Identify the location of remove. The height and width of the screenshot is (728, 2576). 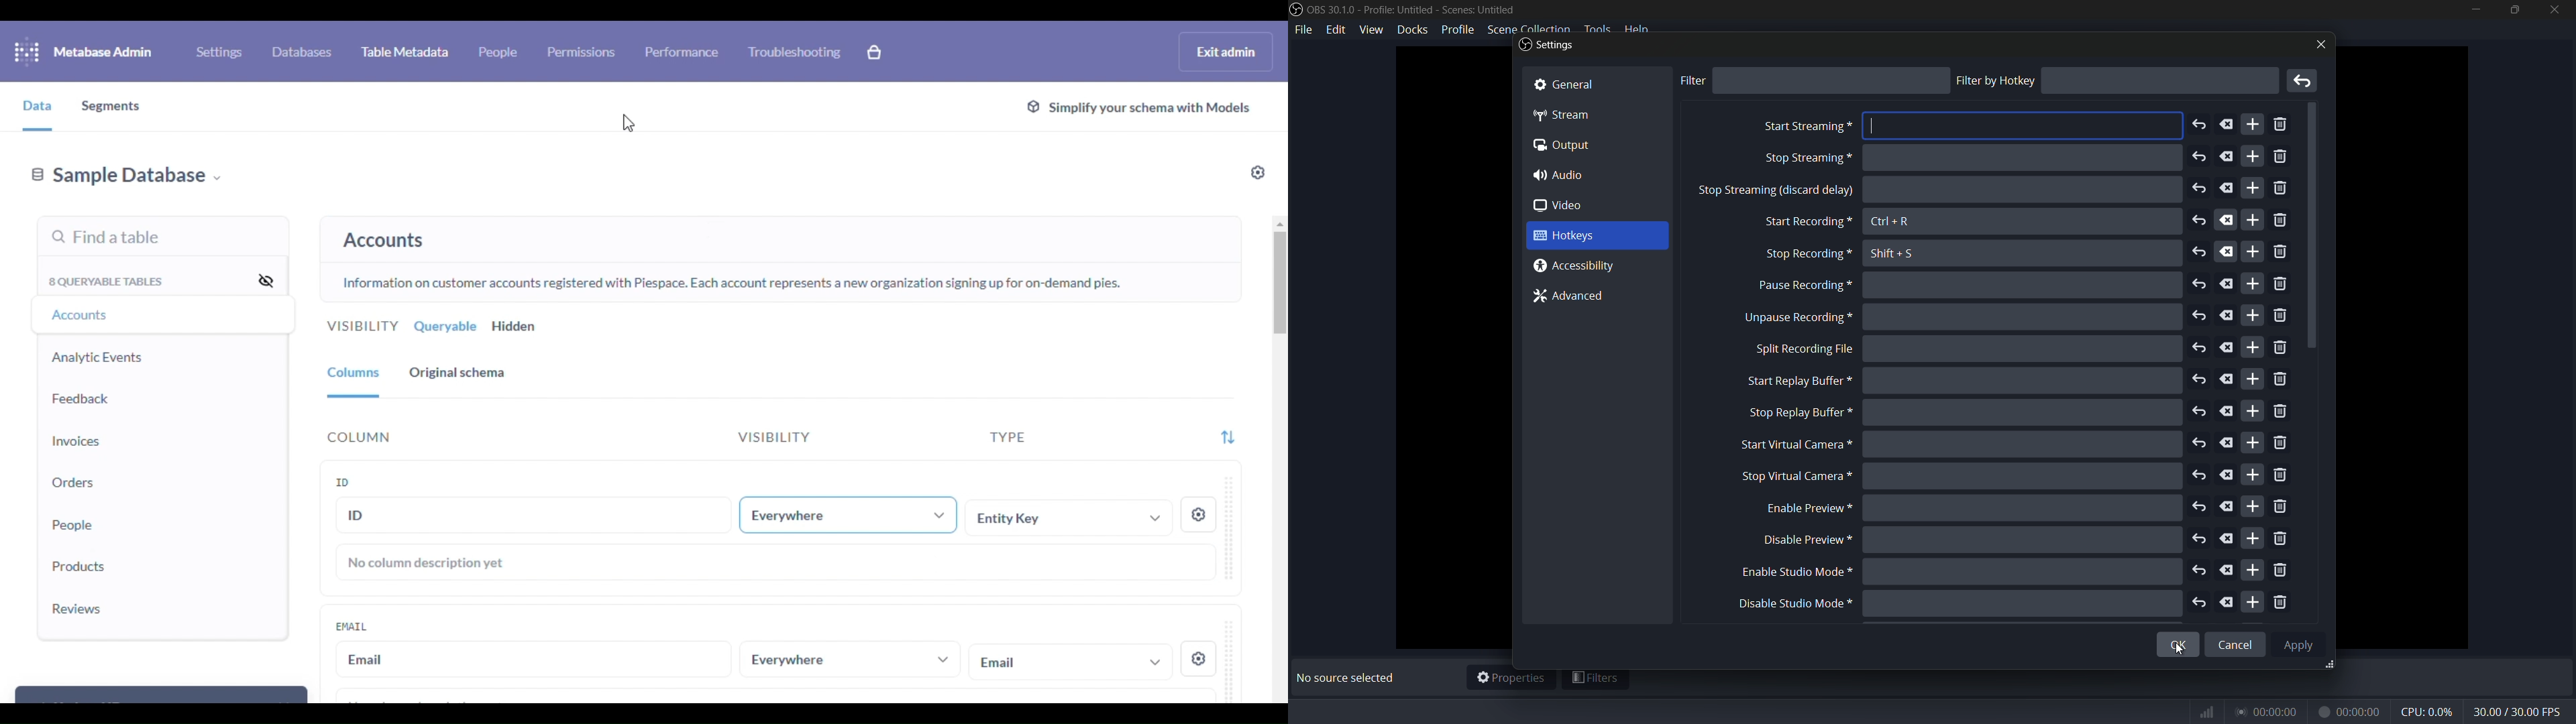
(2282, 444).